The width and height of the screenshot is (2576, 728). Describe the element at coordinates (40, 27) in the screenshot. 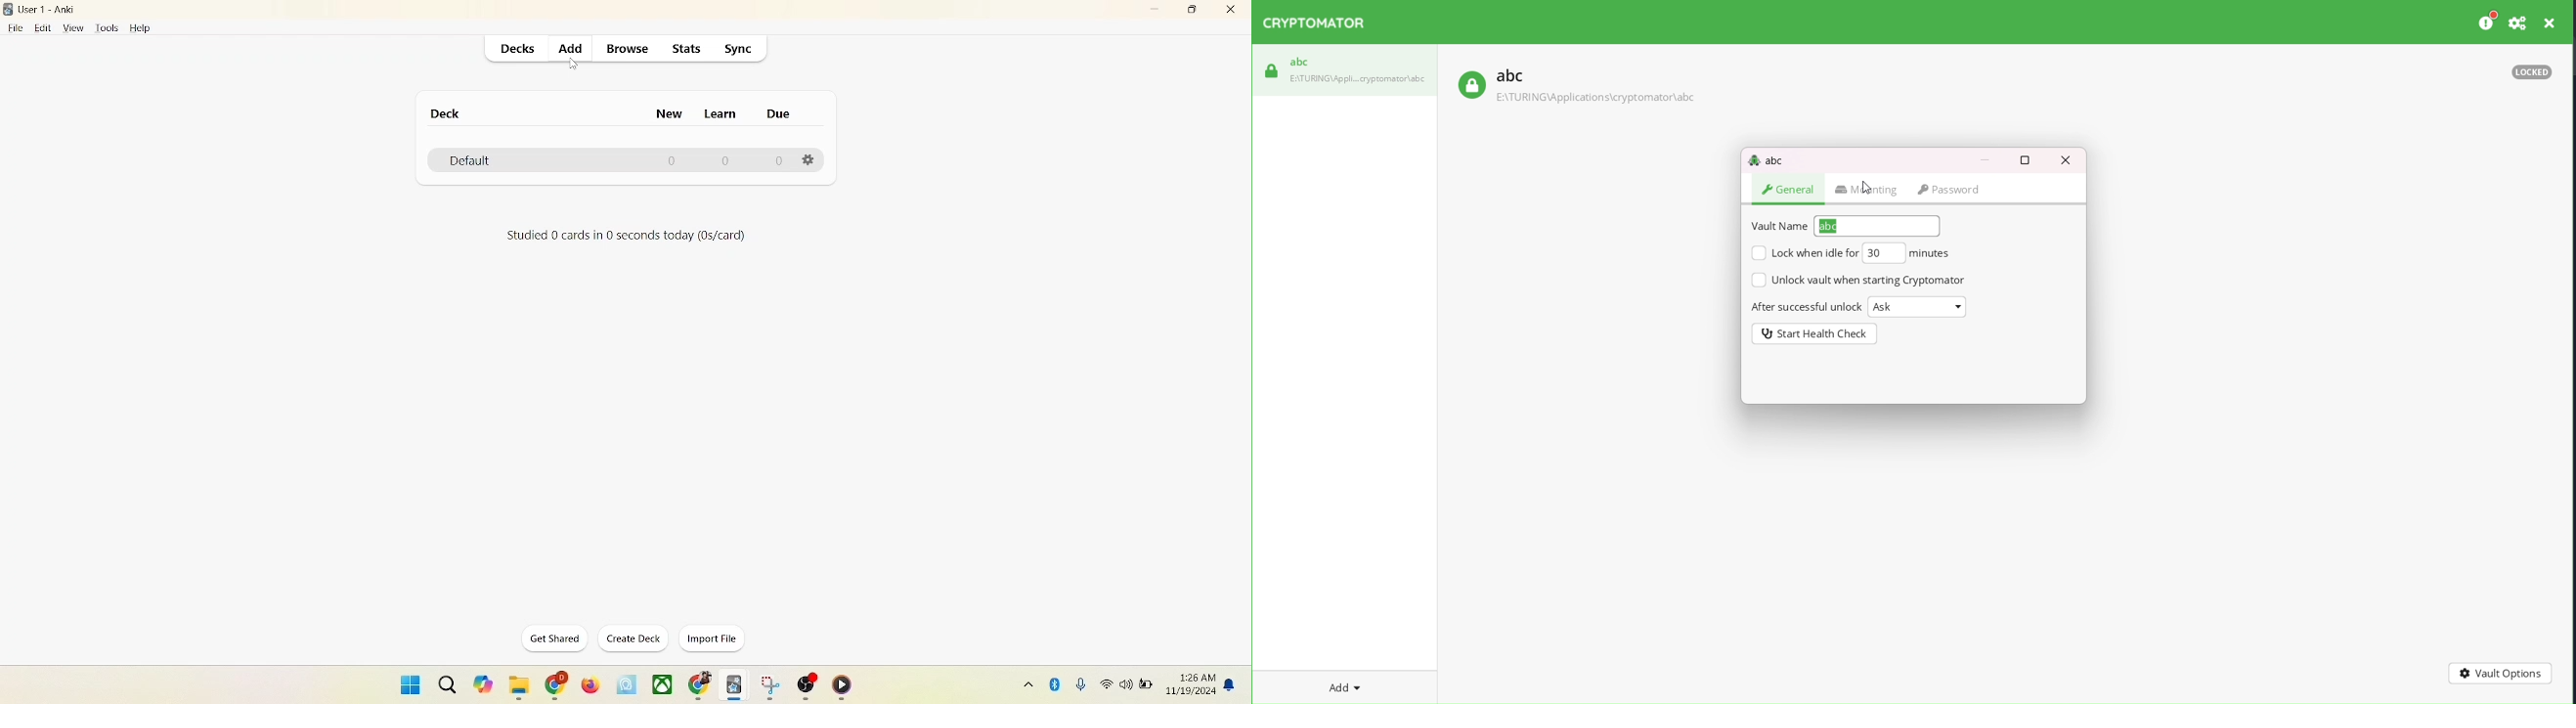

I see `edit` at that location.